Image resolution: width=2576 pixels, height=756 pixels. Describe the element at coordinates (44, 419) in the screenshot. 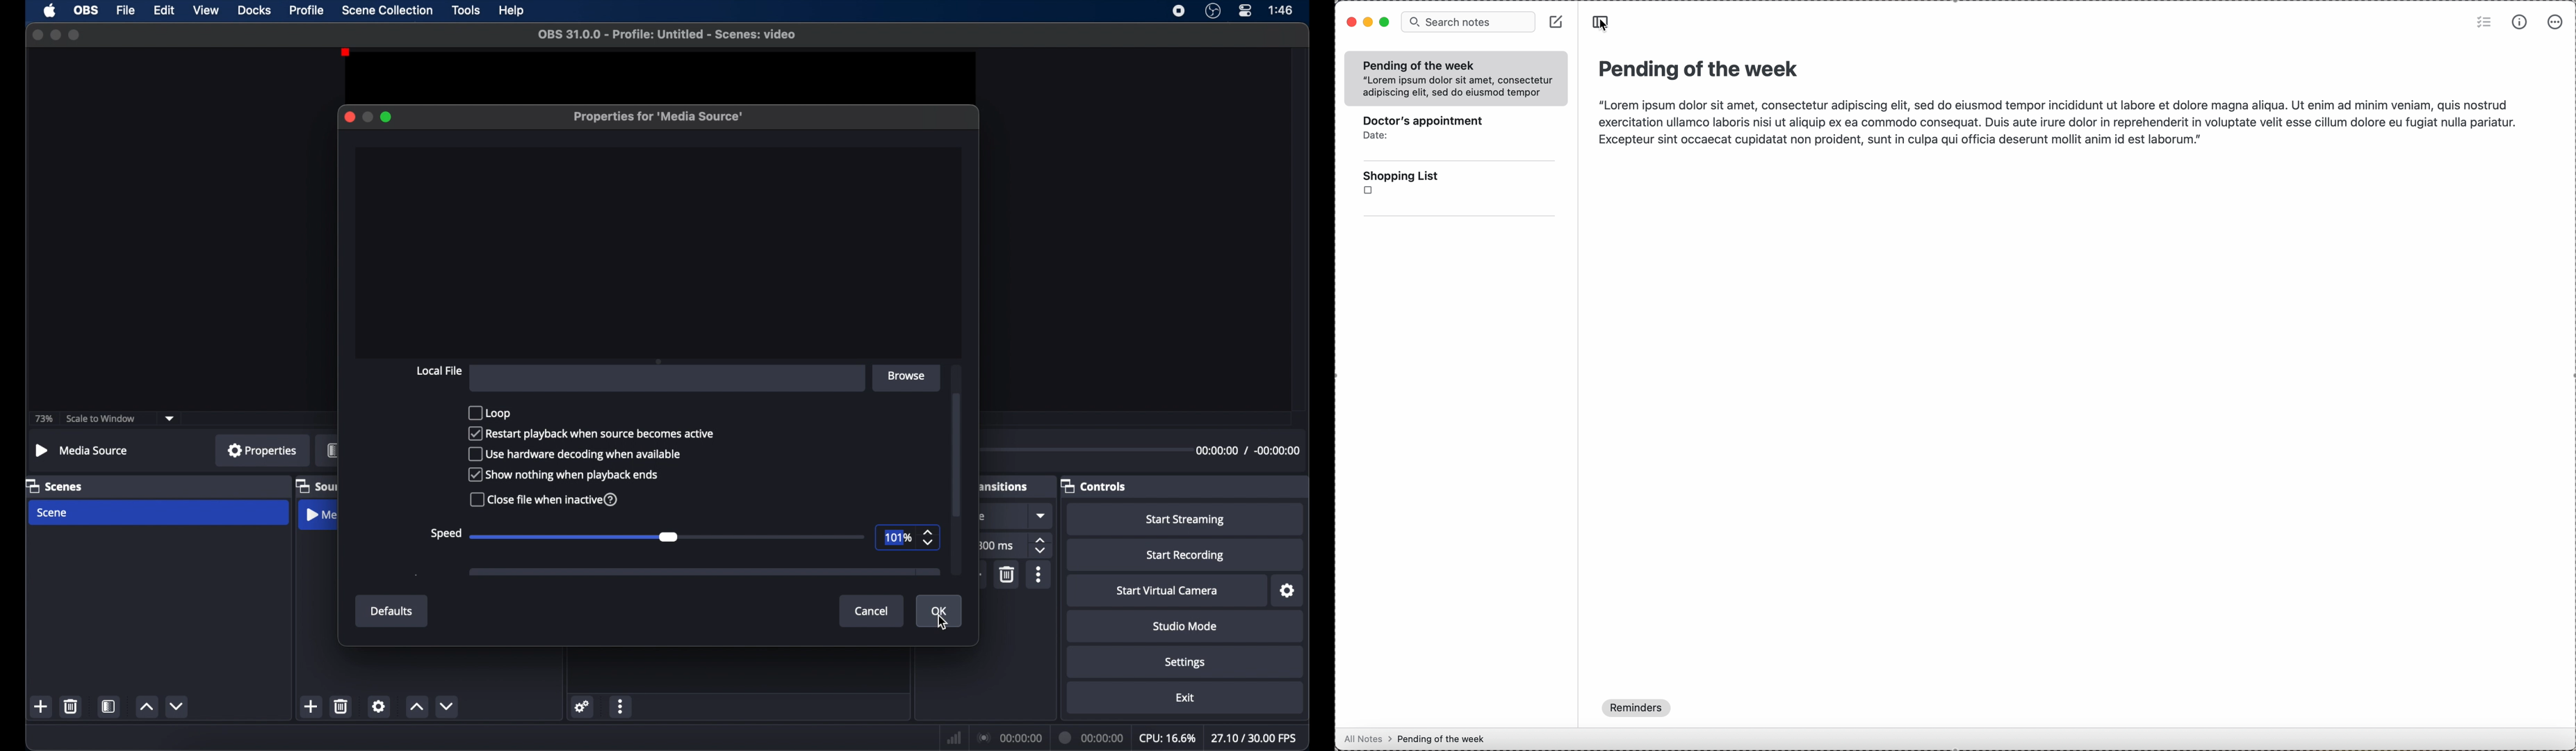

I see `73%` at that location.